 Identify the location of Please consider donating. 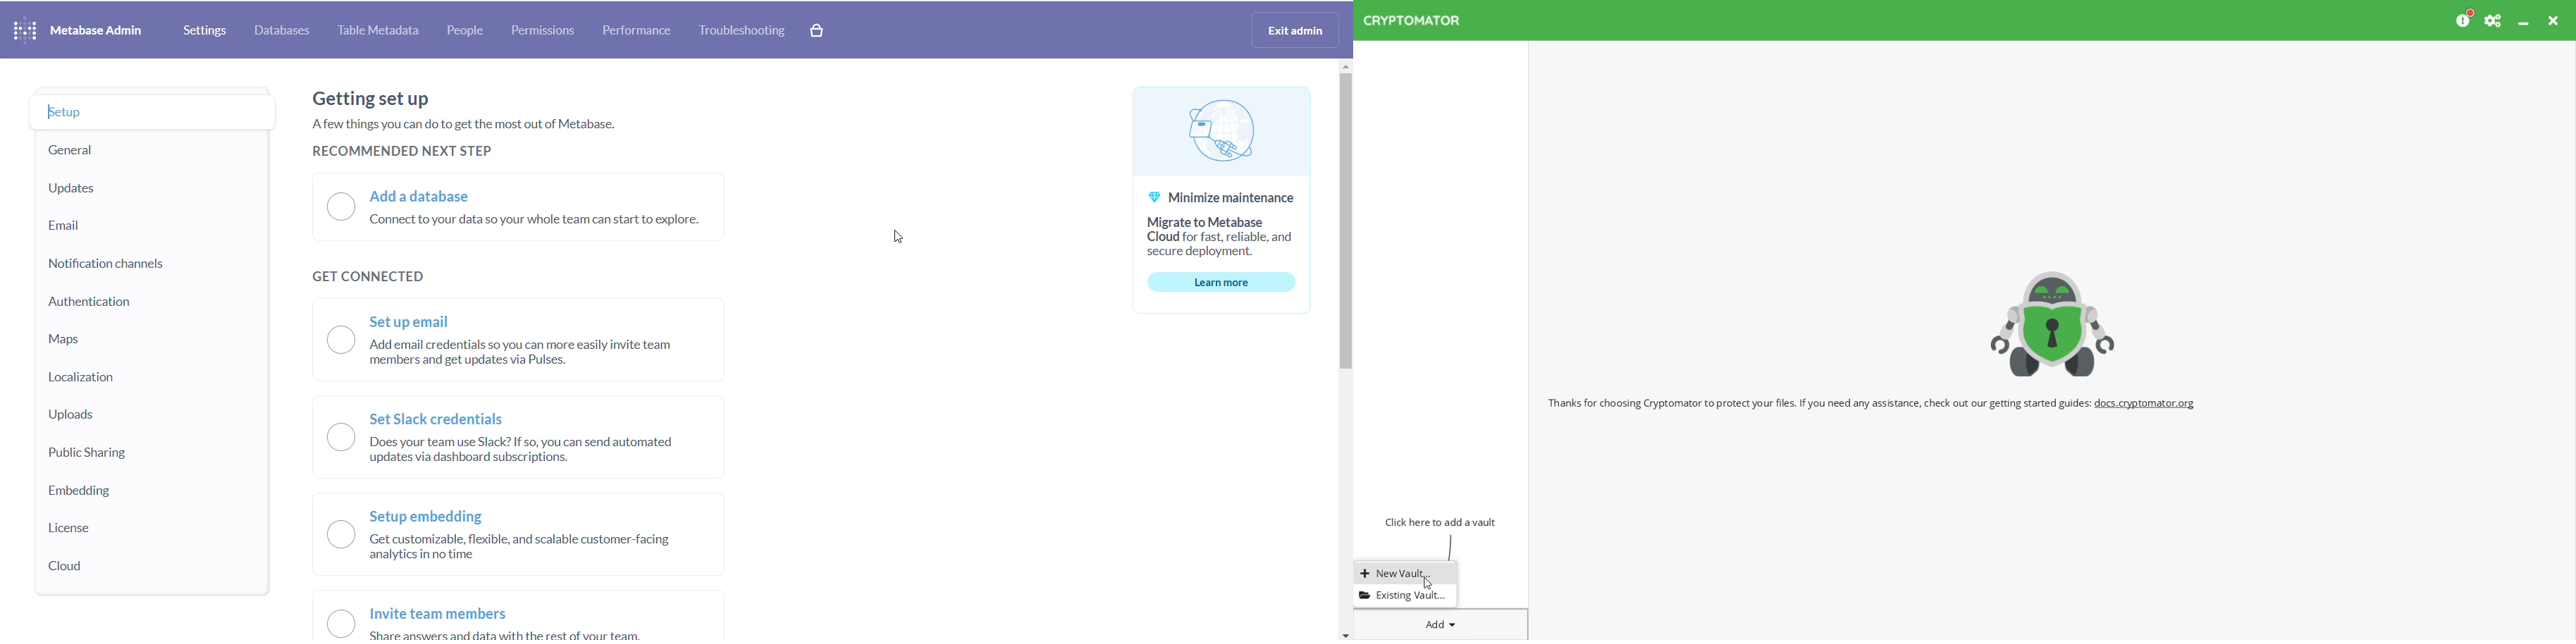
(2466, 19).